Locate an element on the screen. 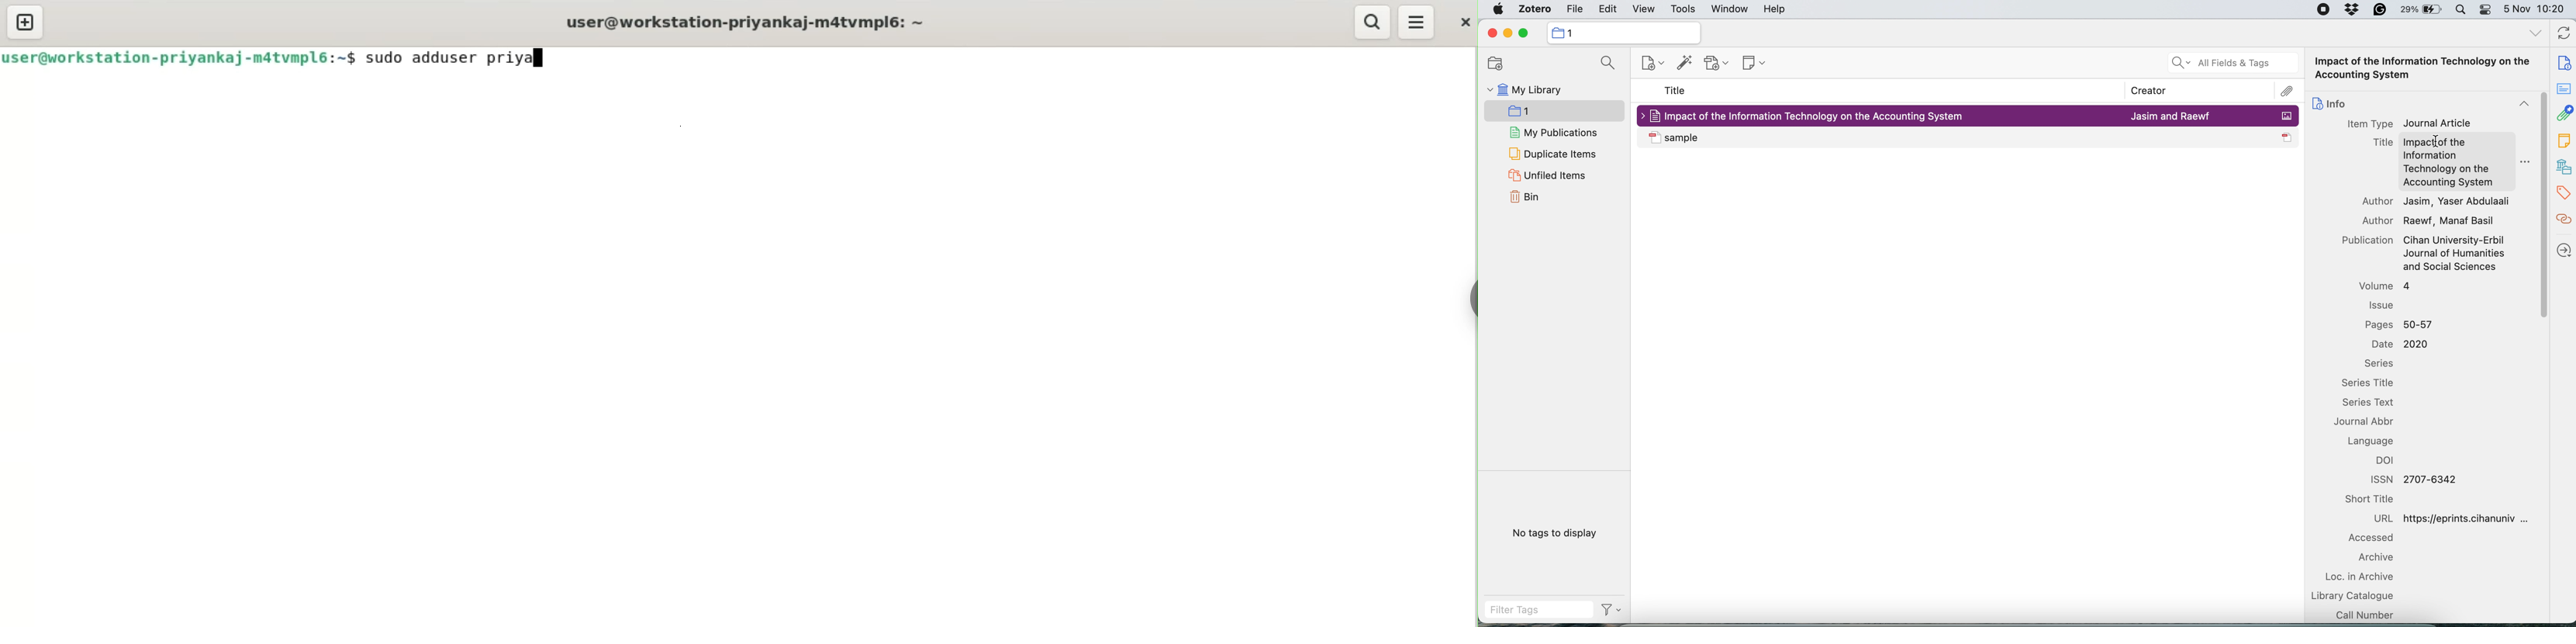 The height and width of the screenshot is (644, 2576). more options is located at coordinates (2525, 162).